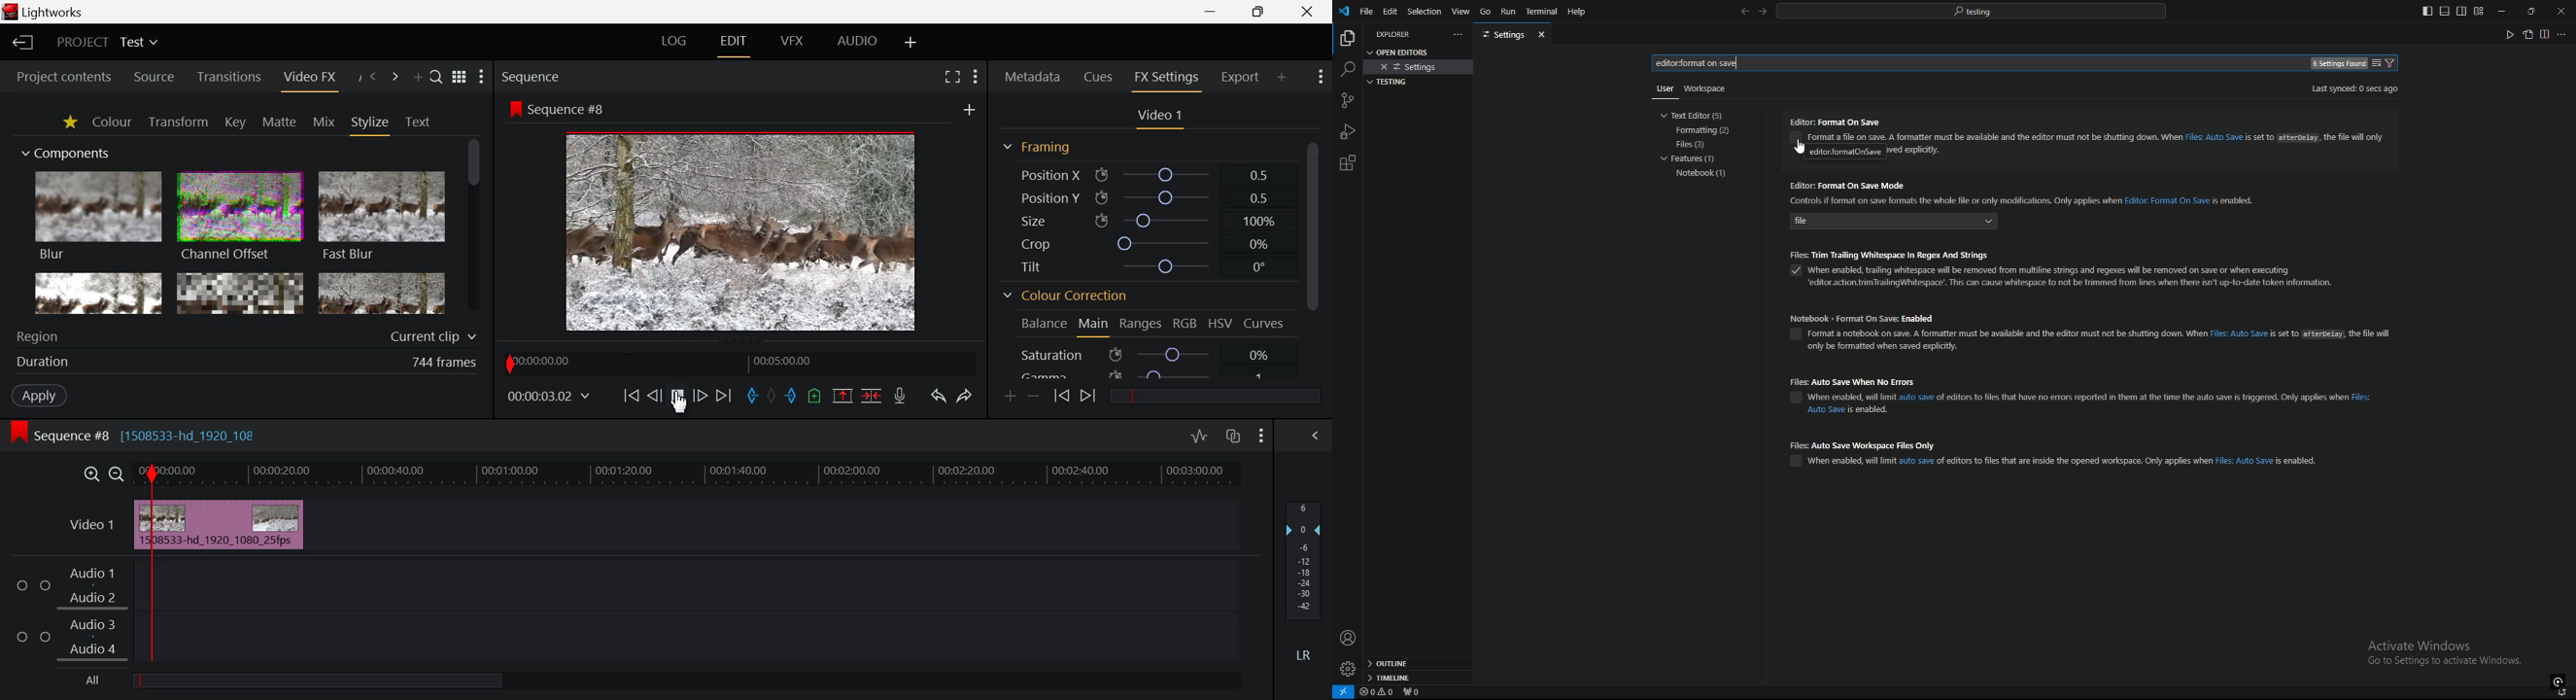 Image resolution: width=2576 pixels, height=700 pixels. Describe the element at coordinates (221, 524) in the screenshot. I see `Inserted Clip` at that location.